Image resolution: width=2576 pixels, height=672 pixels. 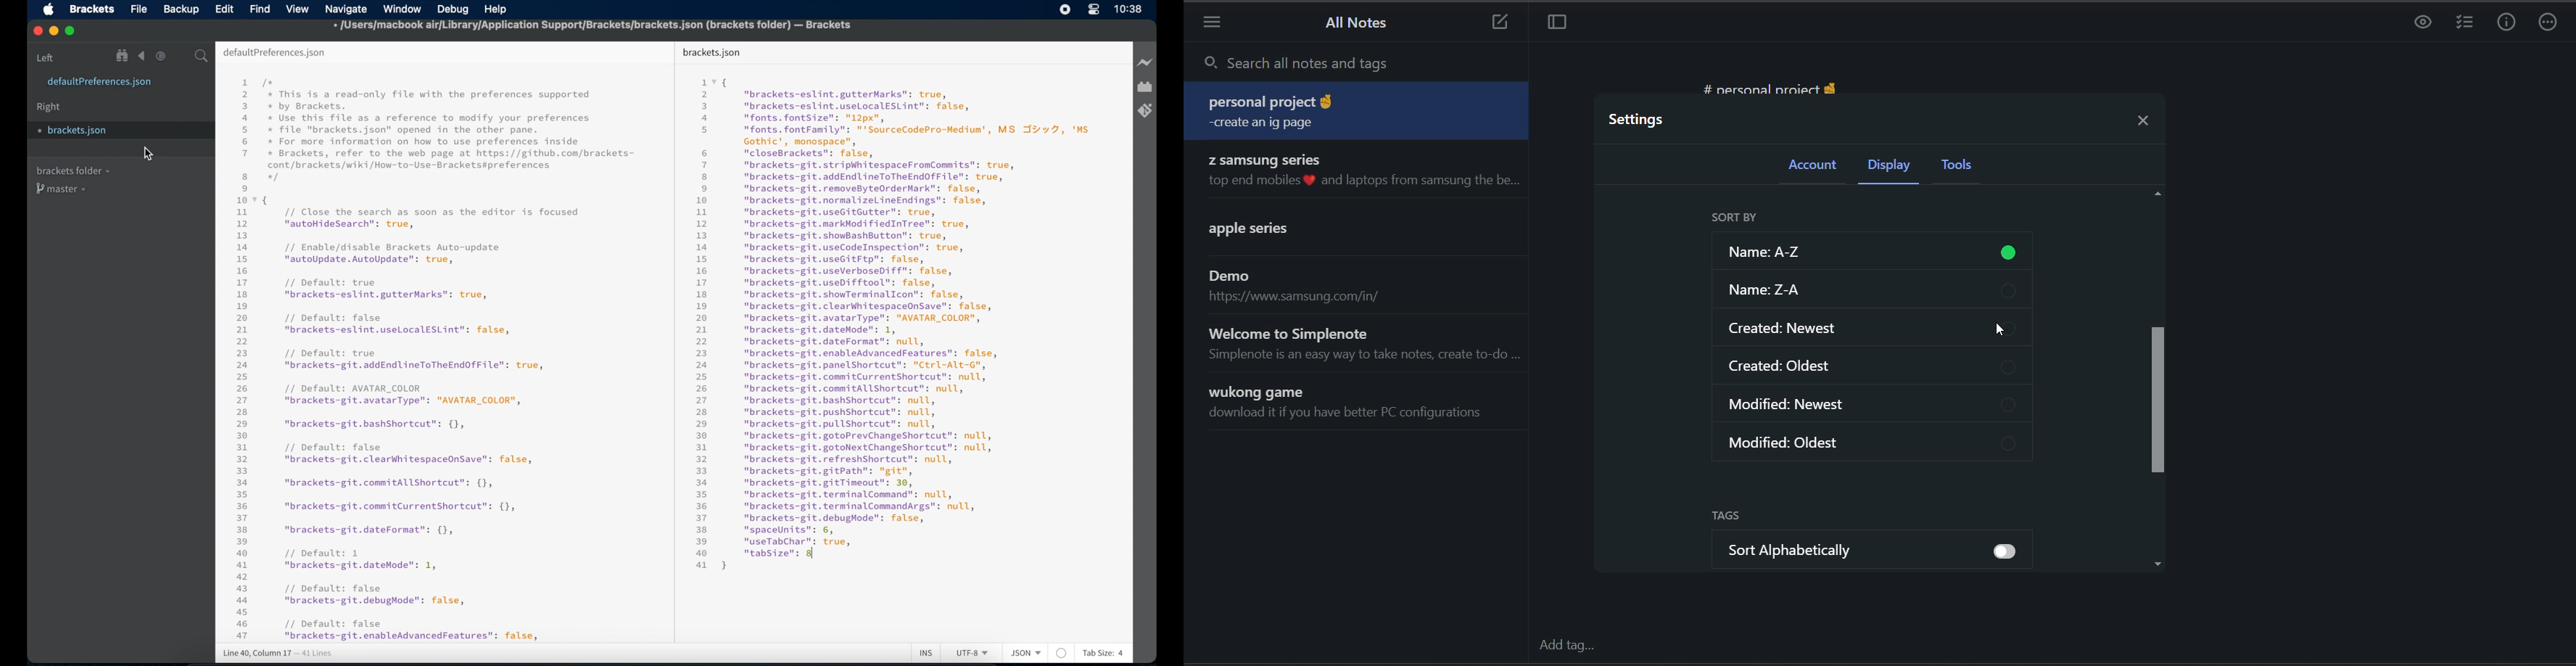 What do you see at coordinates (893, 324) in the screenshot?
I see `json syntax` at bounding box center [893, 324].